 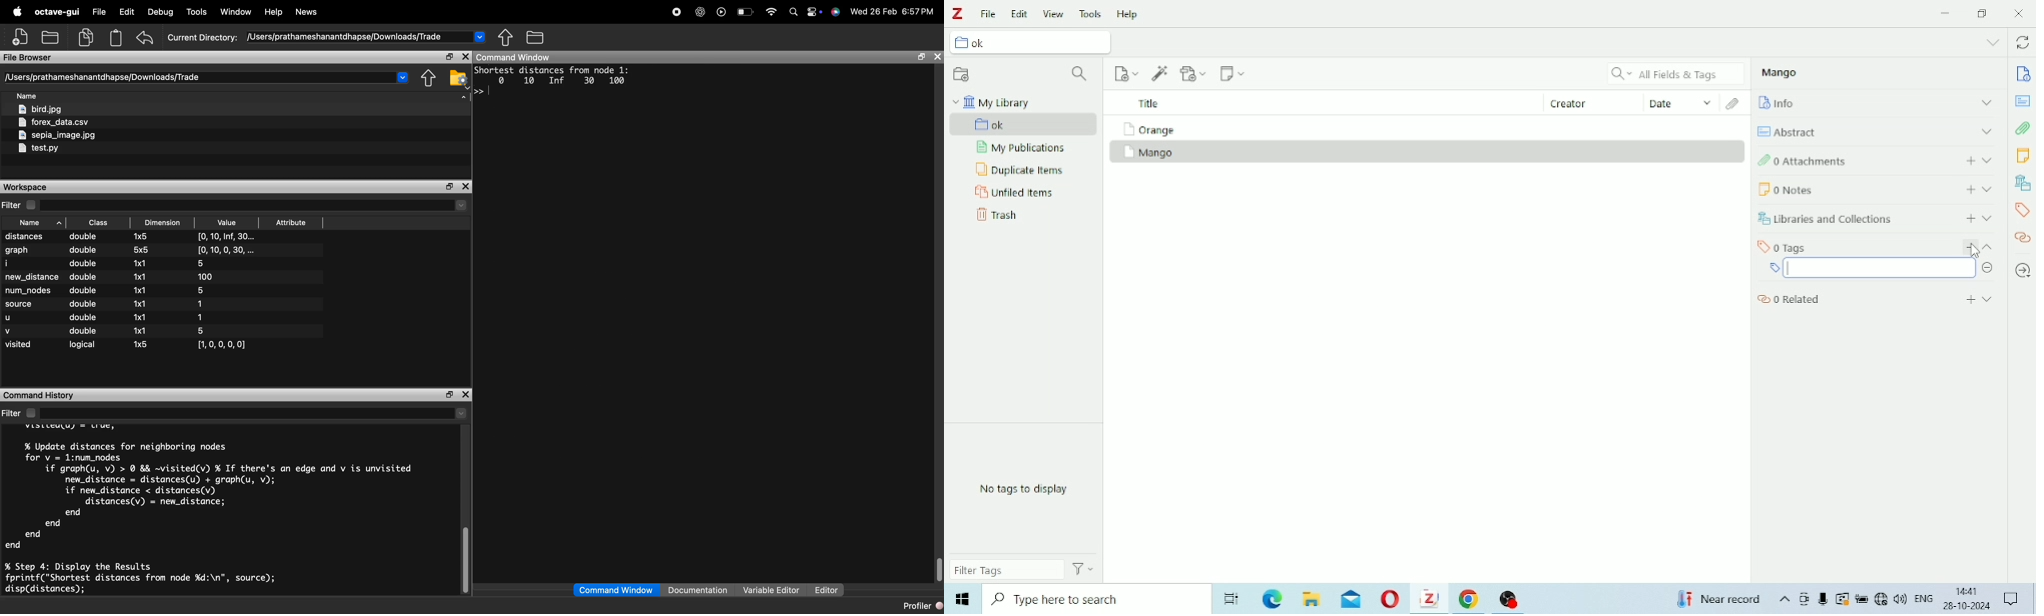 I want to click on Libraries and Collections, so click(x=1875, y=218).